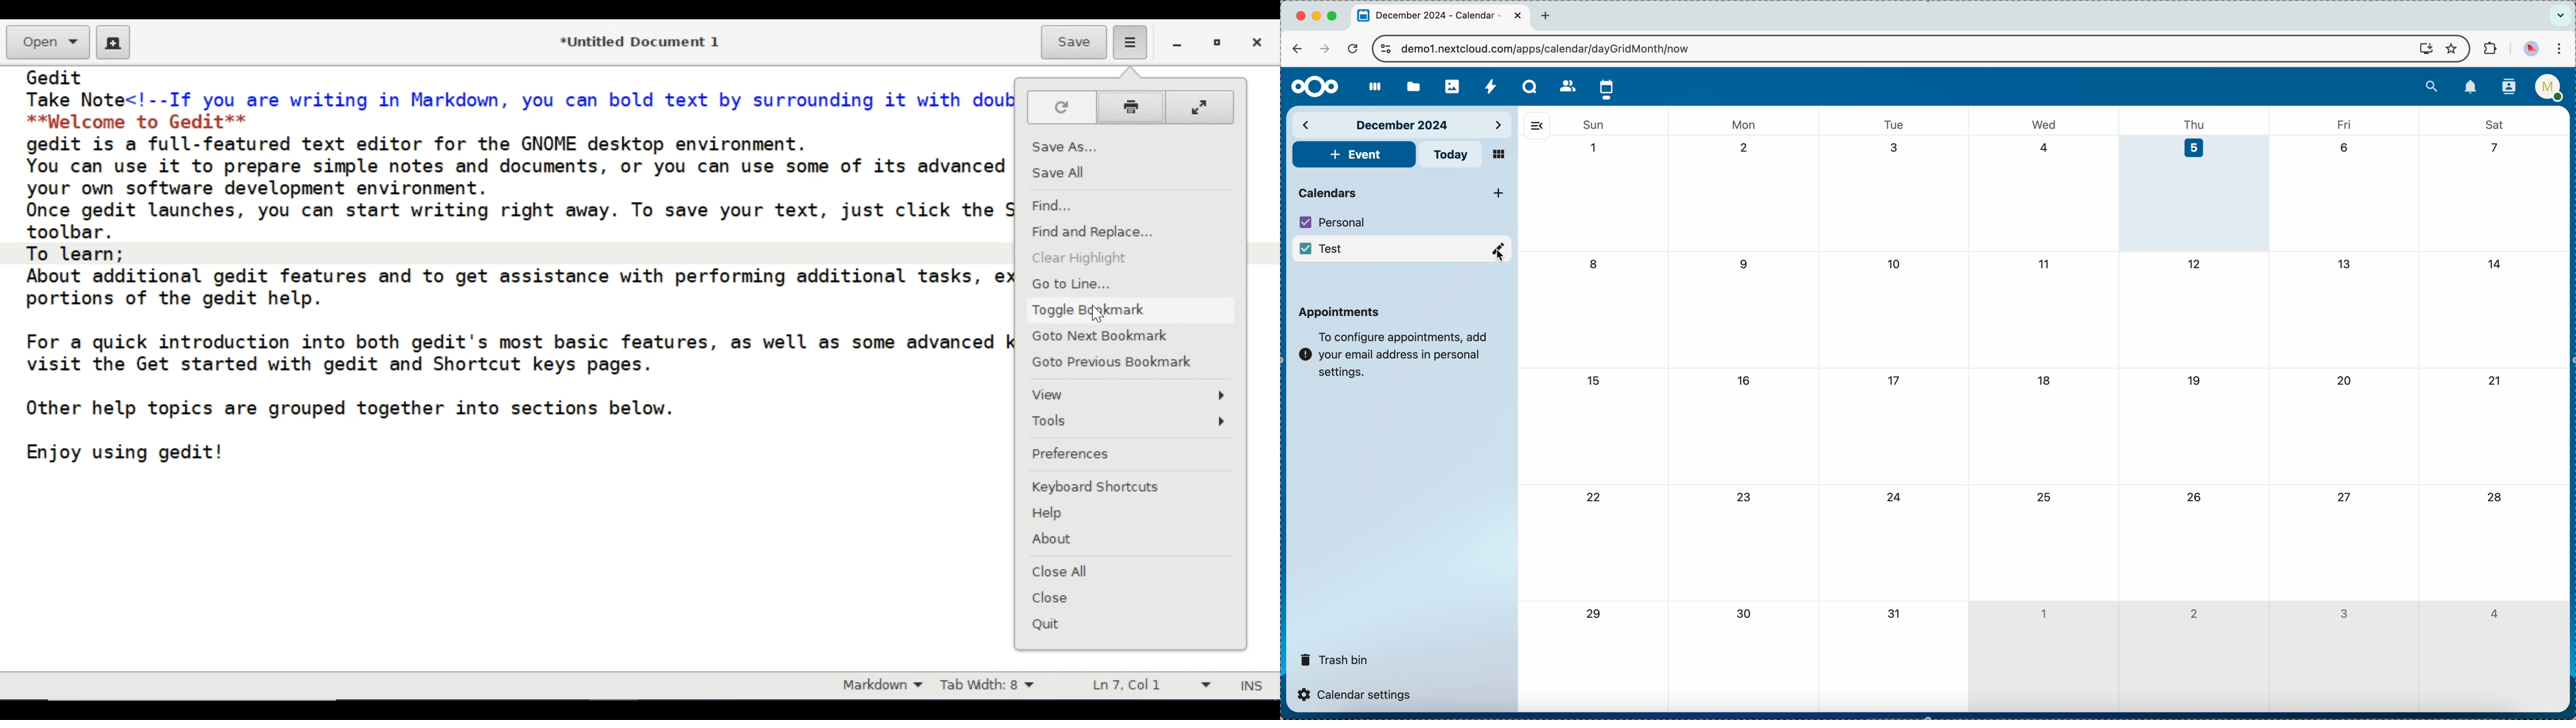  I want to click on note, so click(1394, 351).